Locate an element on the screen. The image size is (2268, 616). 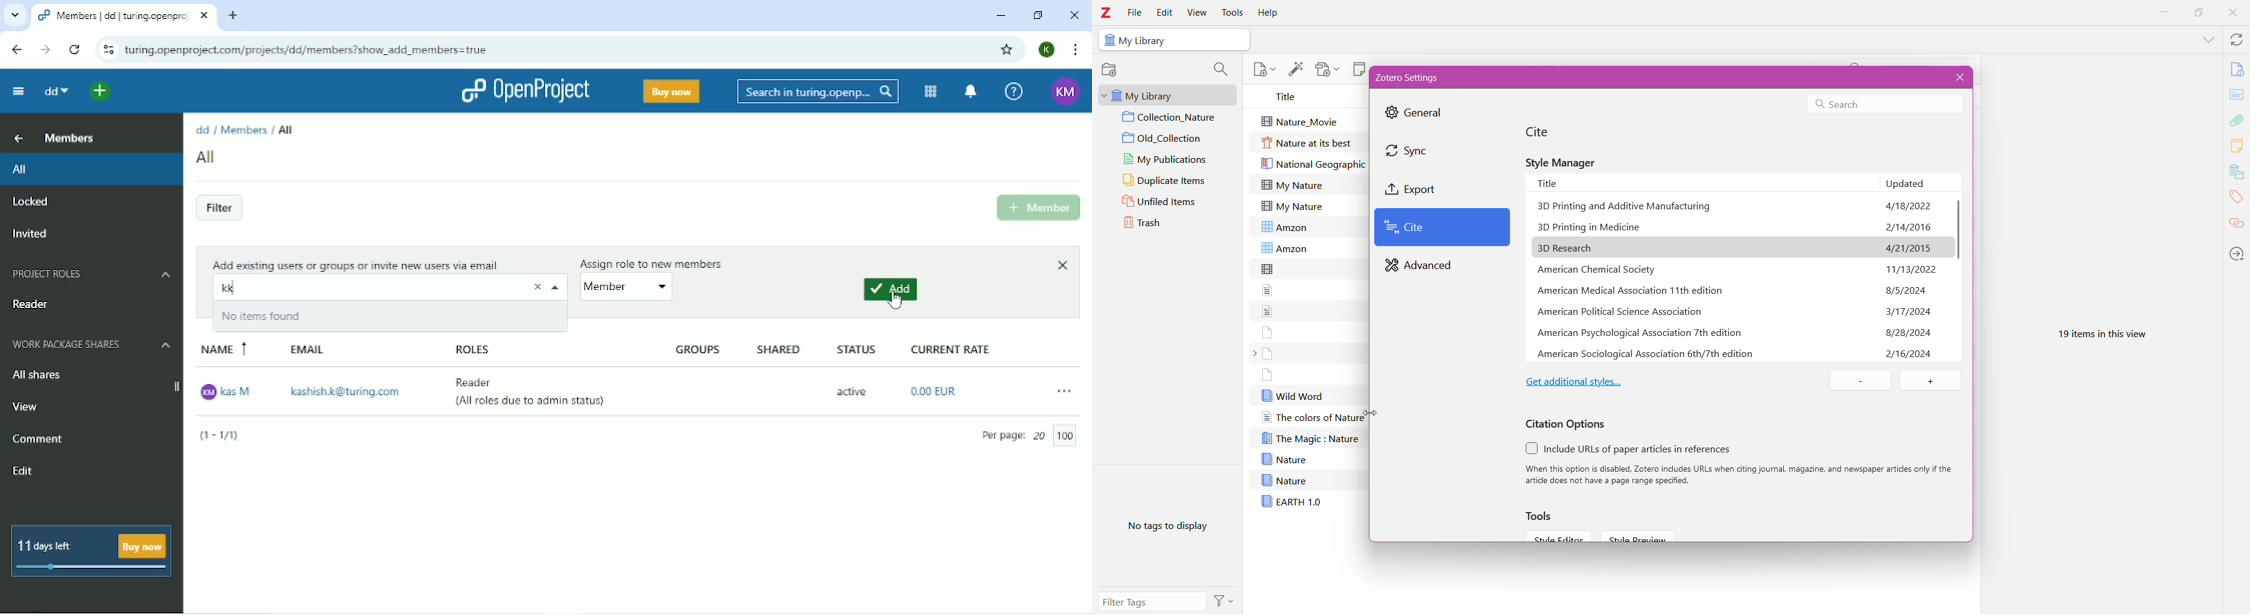
Zotero Settings is located at coordinates (1415, 77).